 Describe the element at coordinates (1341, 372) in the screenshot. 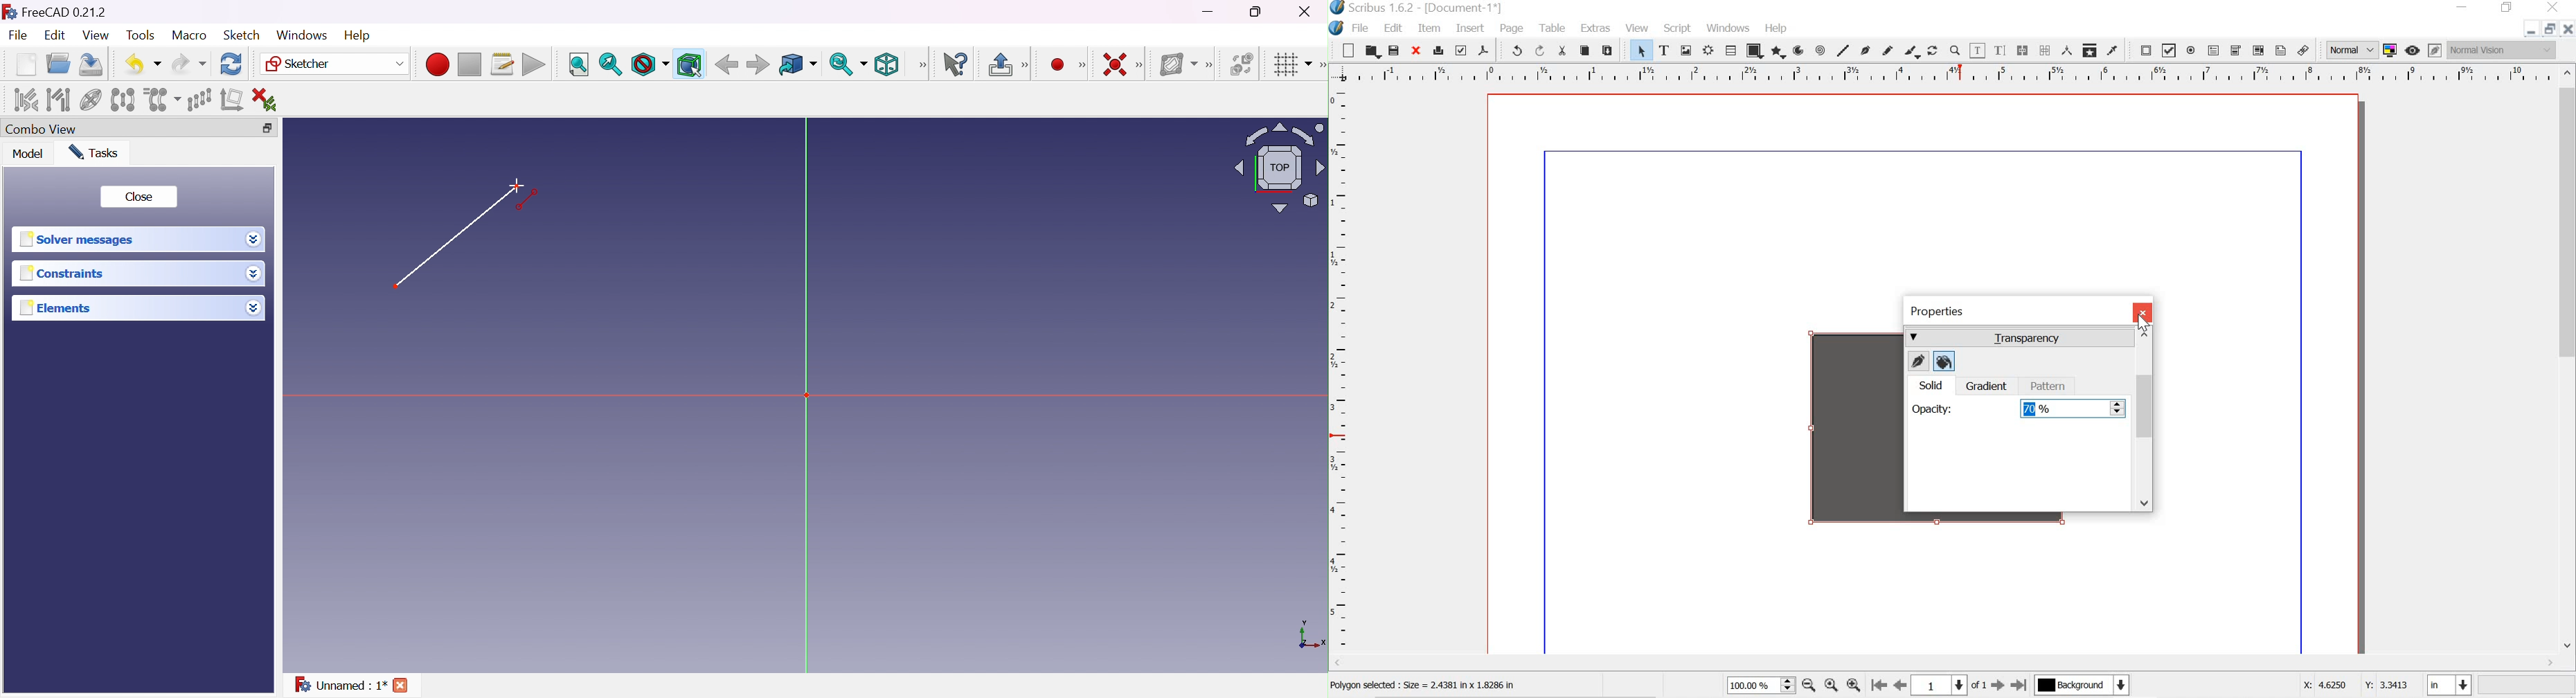

I see `ruler` at that location.